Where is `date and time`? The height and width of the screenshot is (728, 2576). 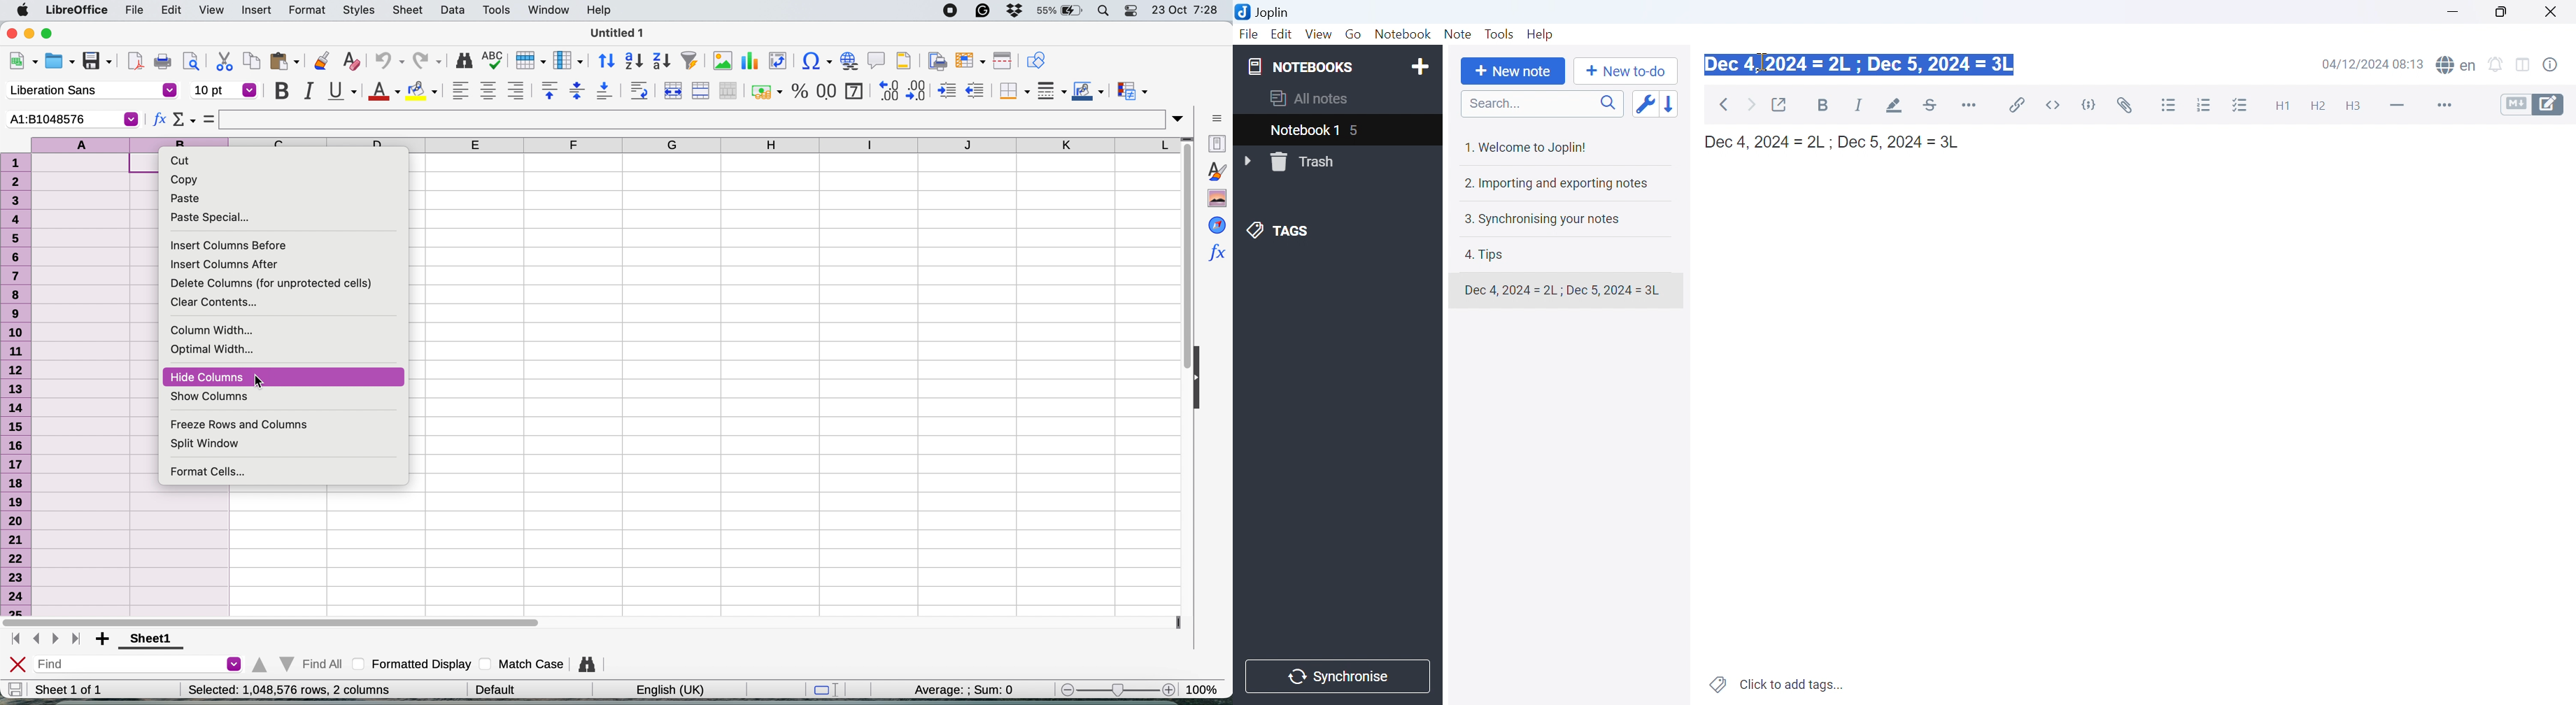
date and time is located at coordinates (1190, 9).